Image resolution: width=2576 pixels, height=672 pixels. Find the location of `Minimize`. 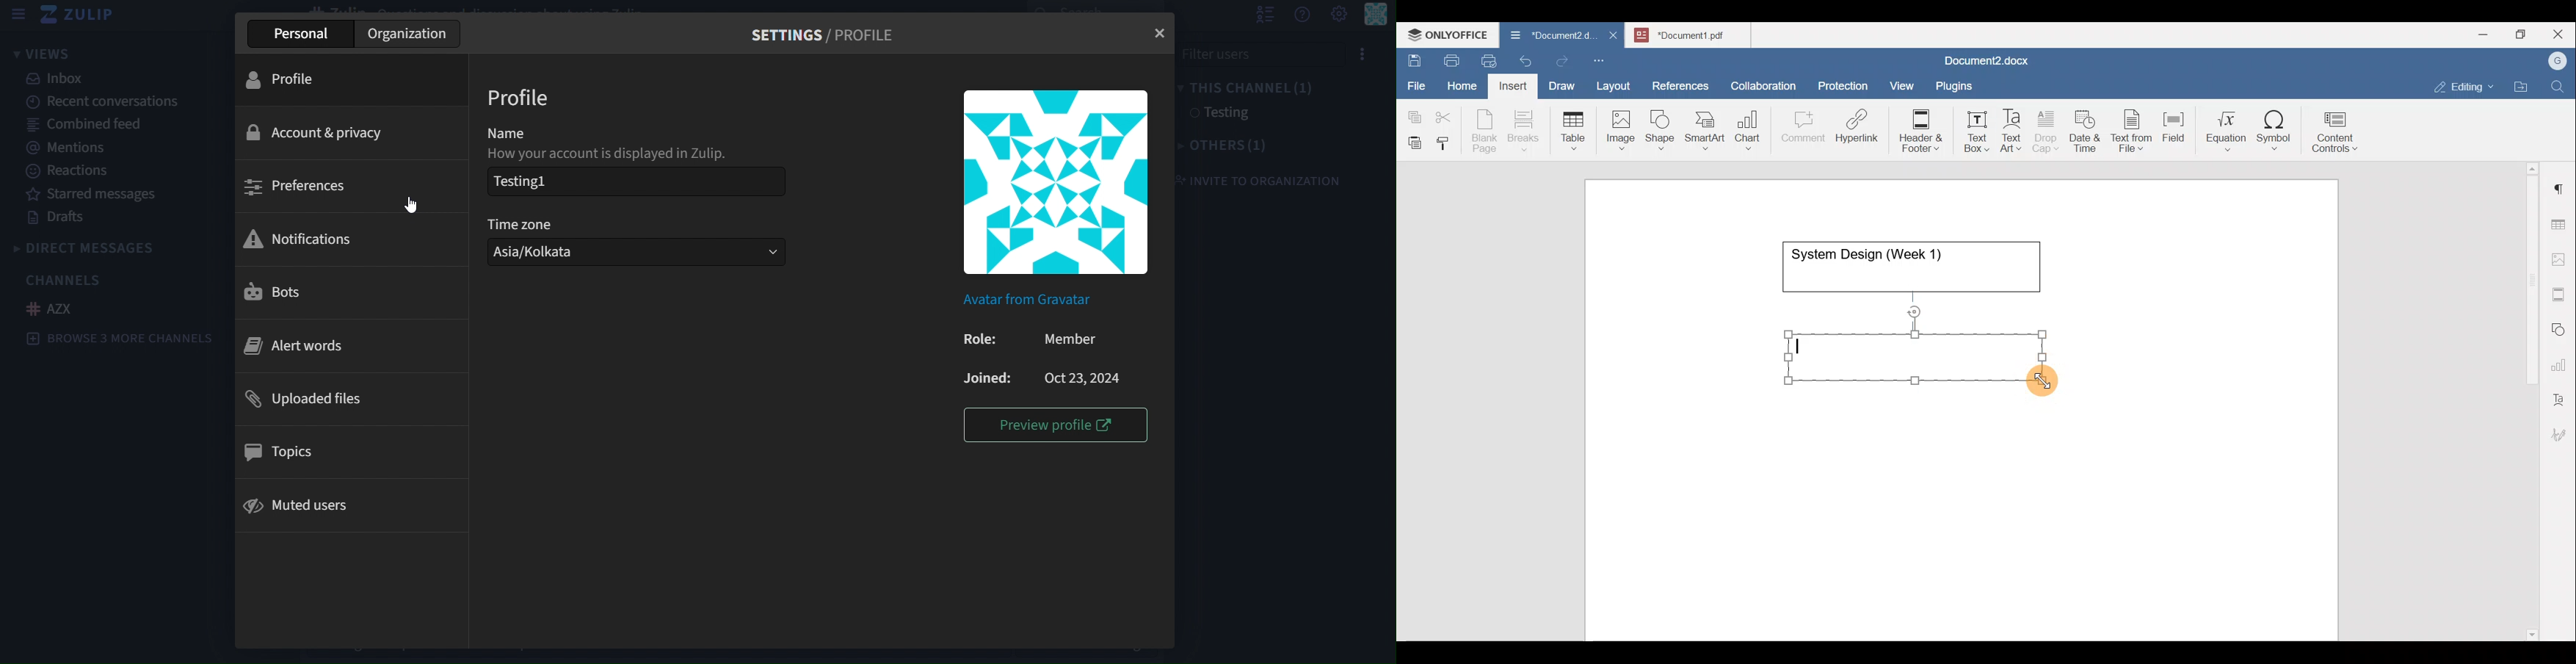

Minimize is located at coordinates (2483, 33).